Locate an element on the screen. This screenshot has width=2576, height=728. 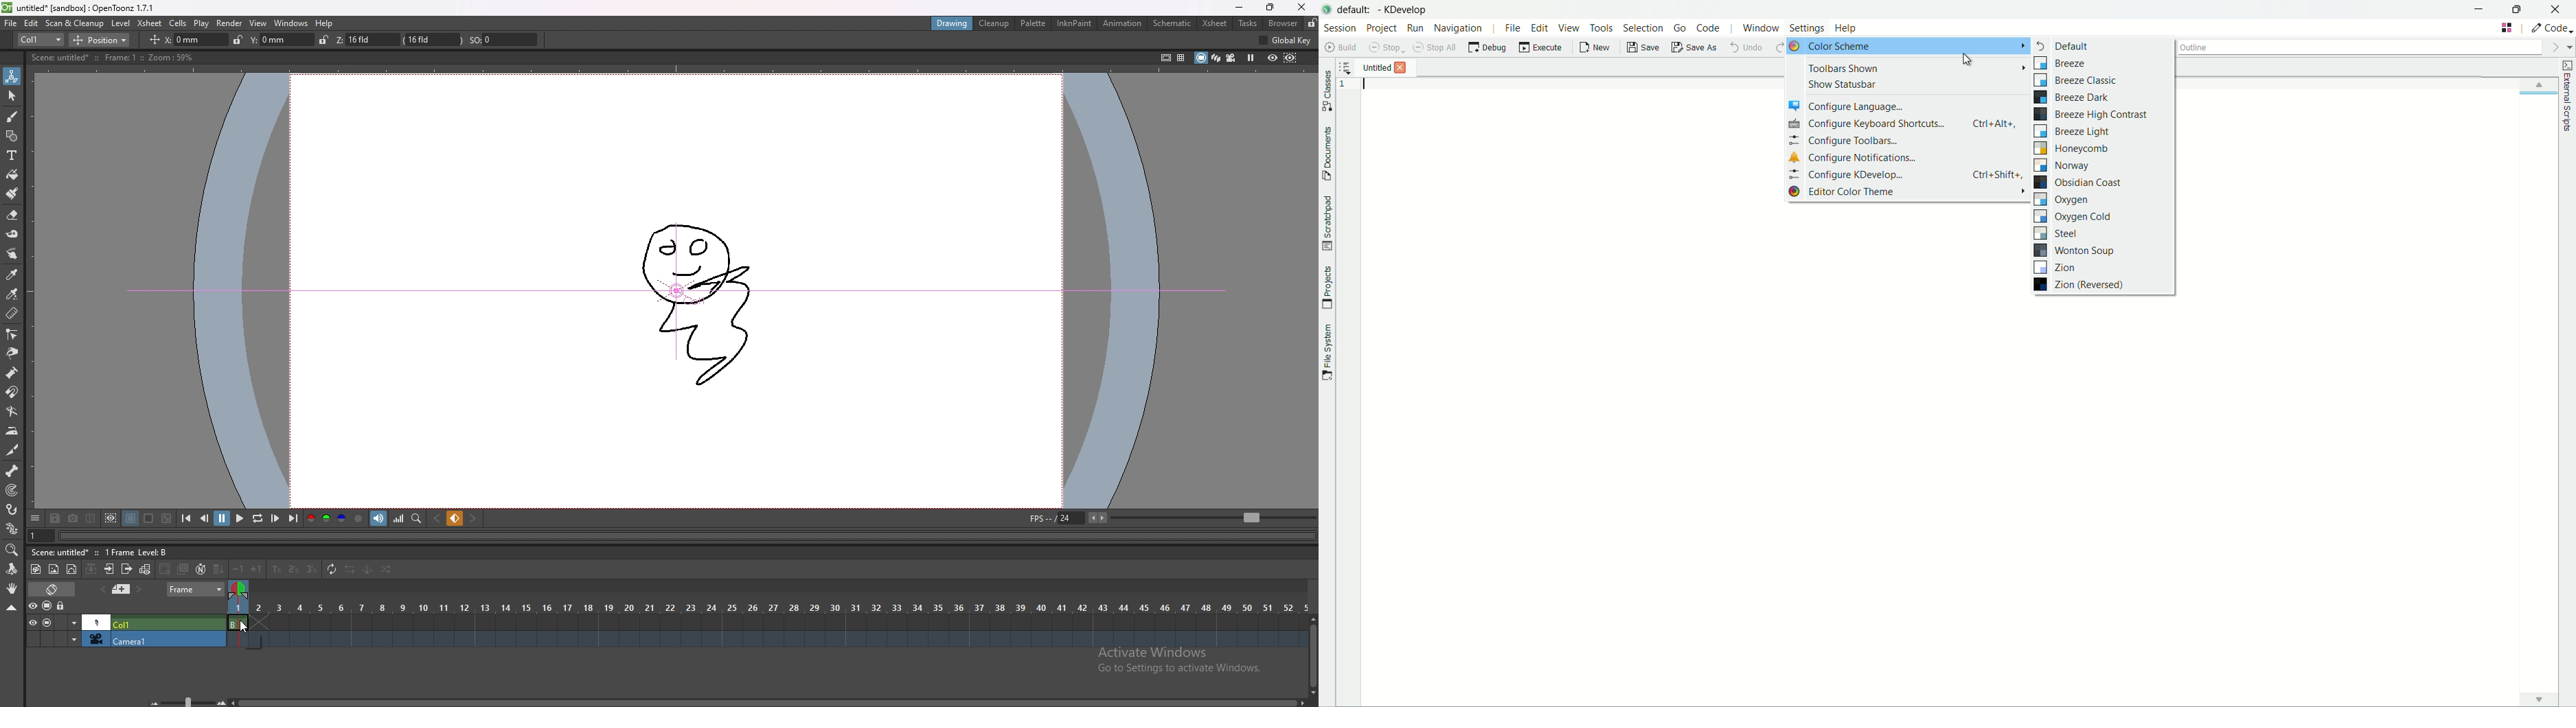
pump is located at coordinates (12, 373).